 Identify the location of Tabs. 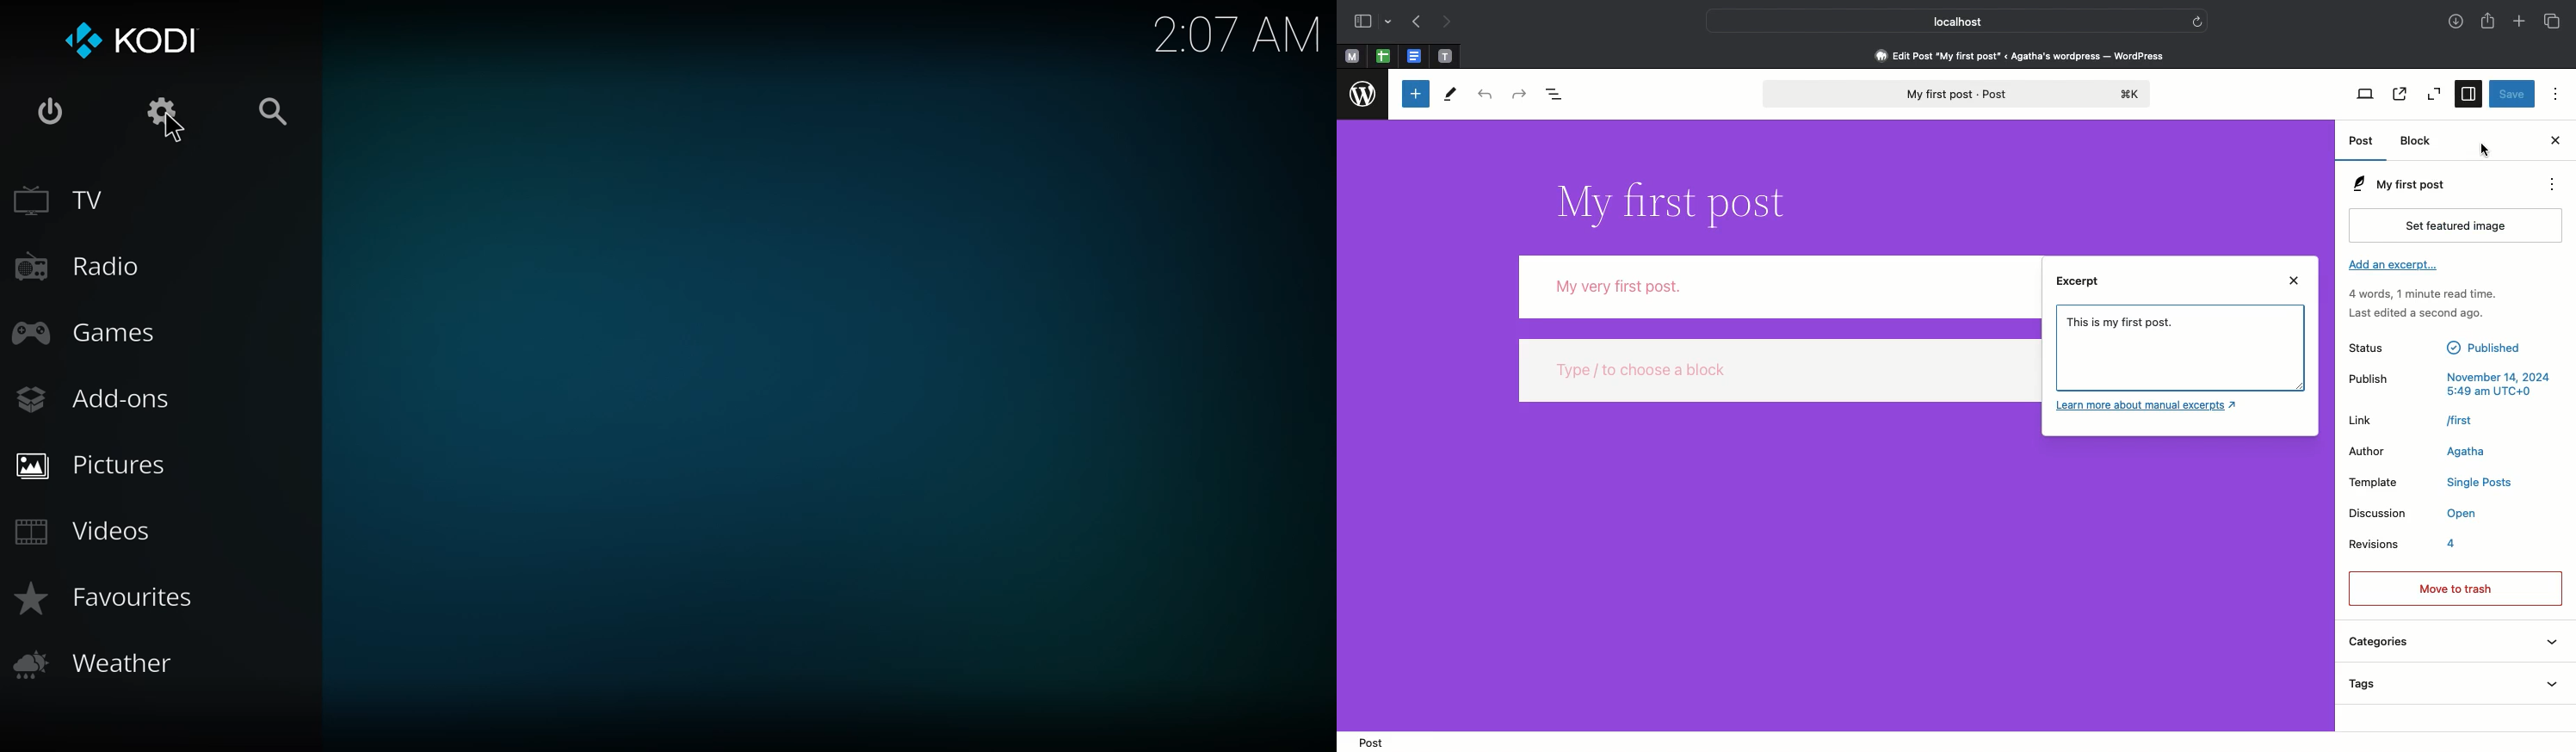
(2551, 21).